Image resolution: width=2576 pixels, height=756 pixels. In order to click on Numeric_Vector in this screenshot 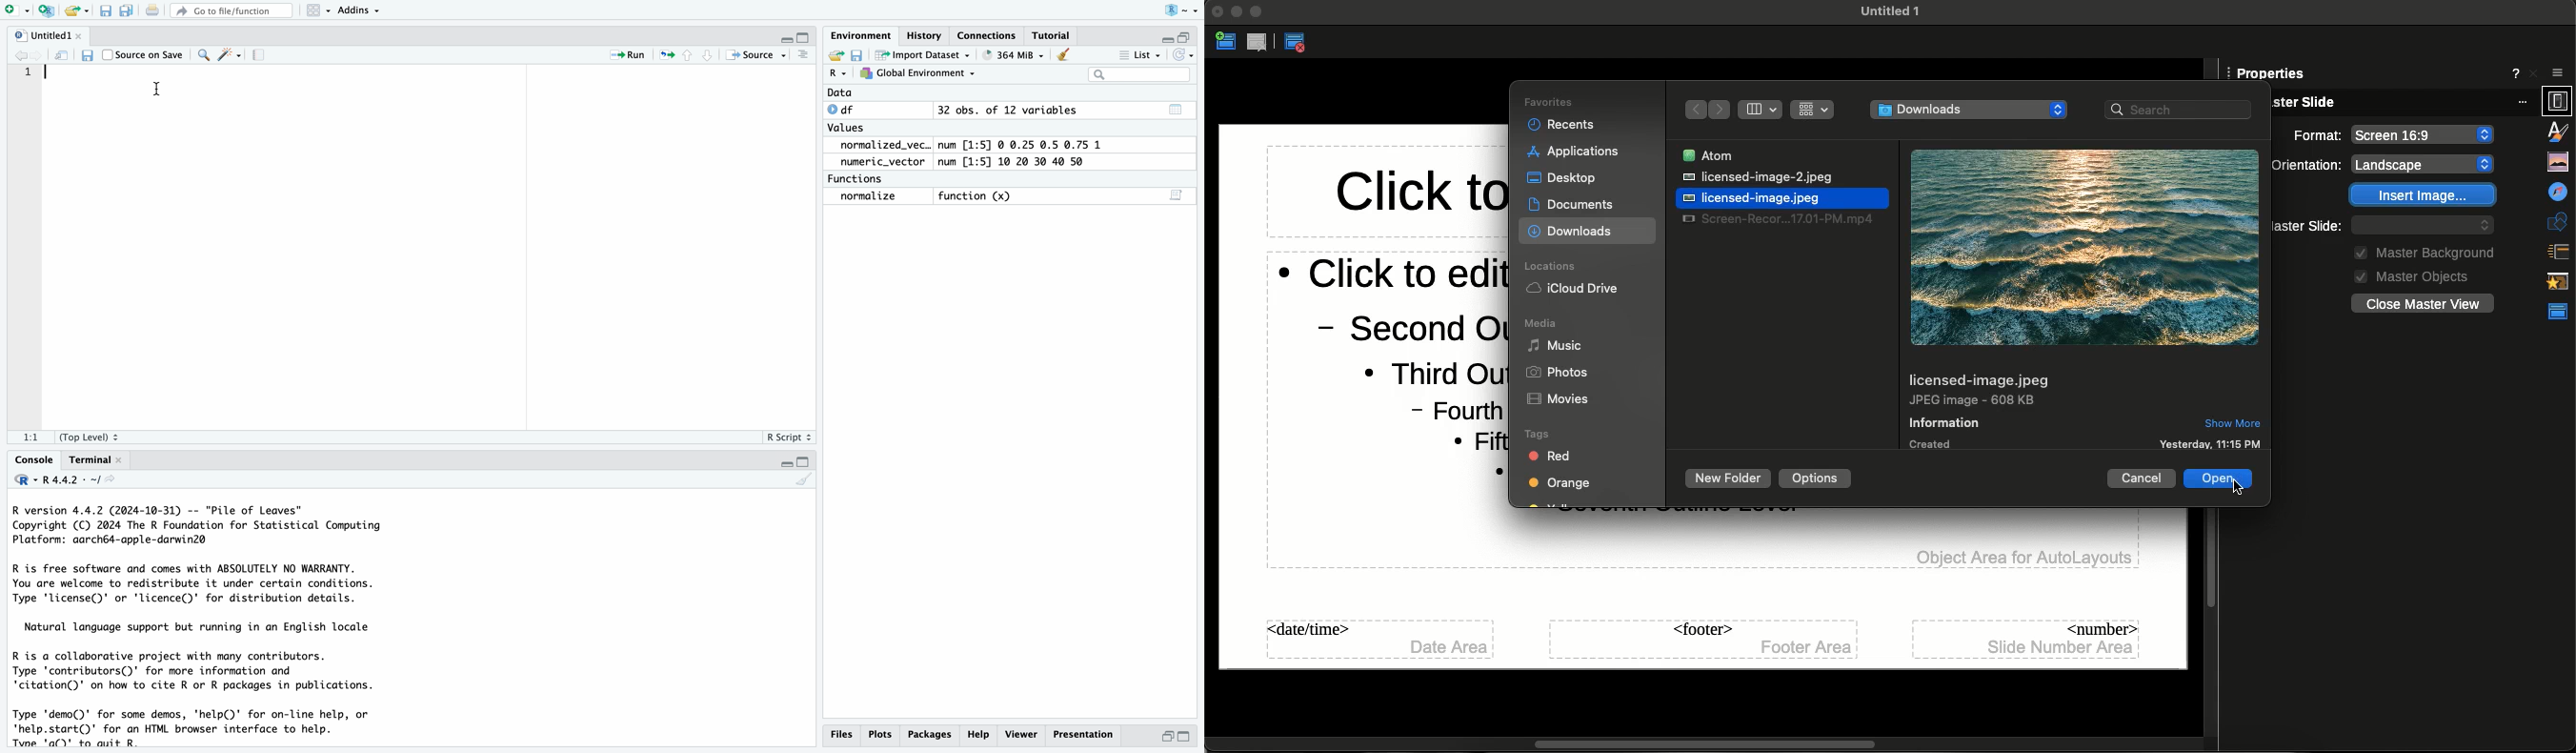, I will do `click(878, 162)`.